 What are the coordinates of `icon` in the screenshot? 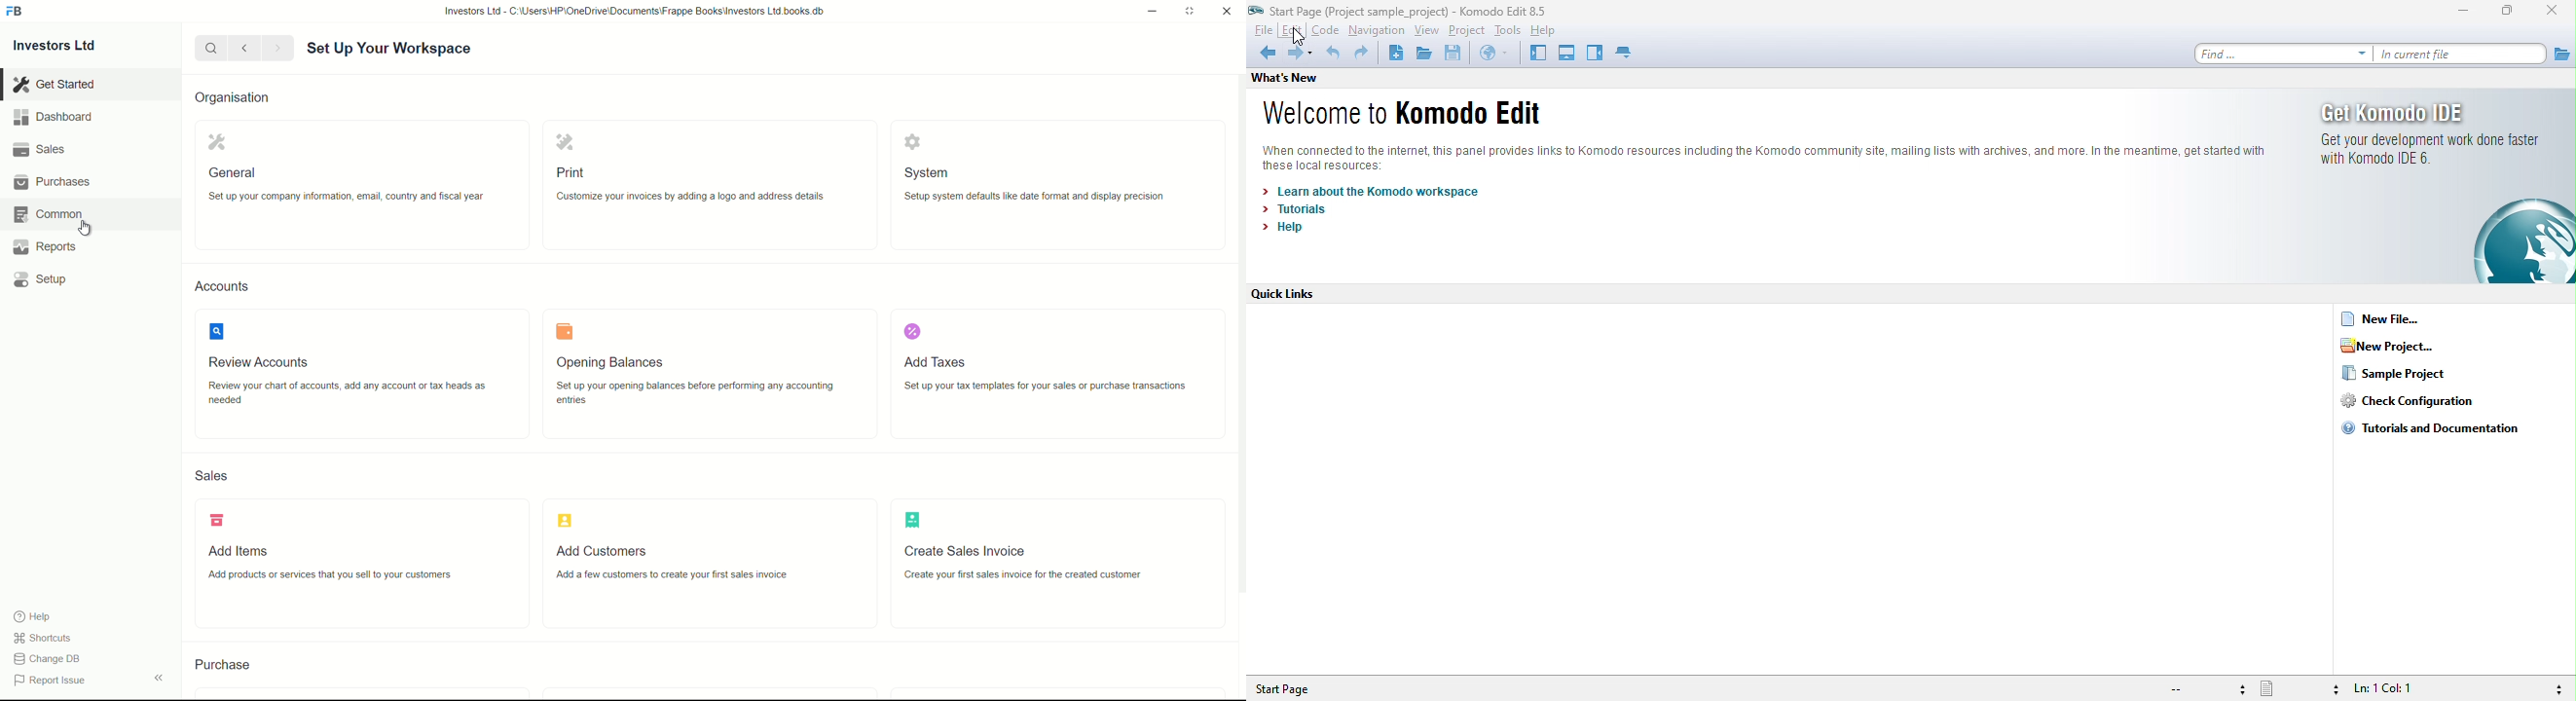 It's located at (219, 519).